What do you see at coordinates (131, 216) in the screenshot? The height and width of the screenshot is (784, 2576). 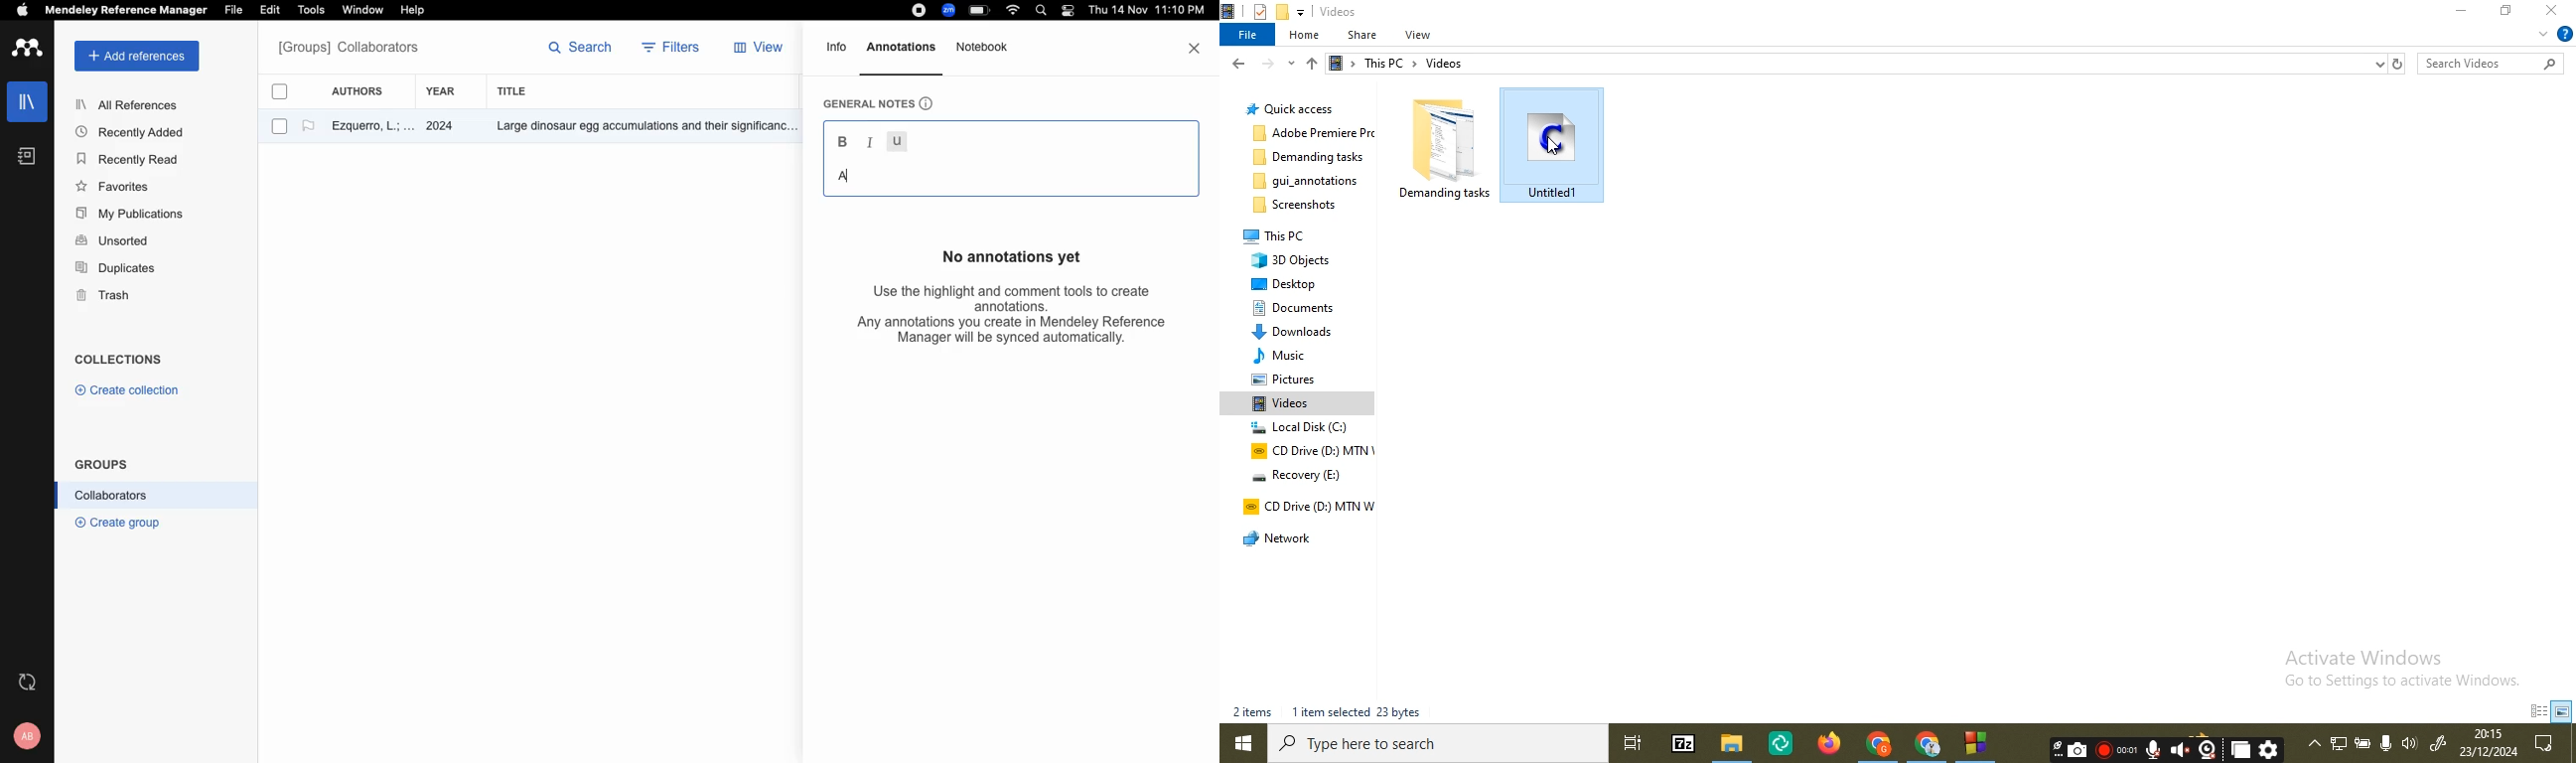 I see `My Publications` at bounding box center [131, 216].